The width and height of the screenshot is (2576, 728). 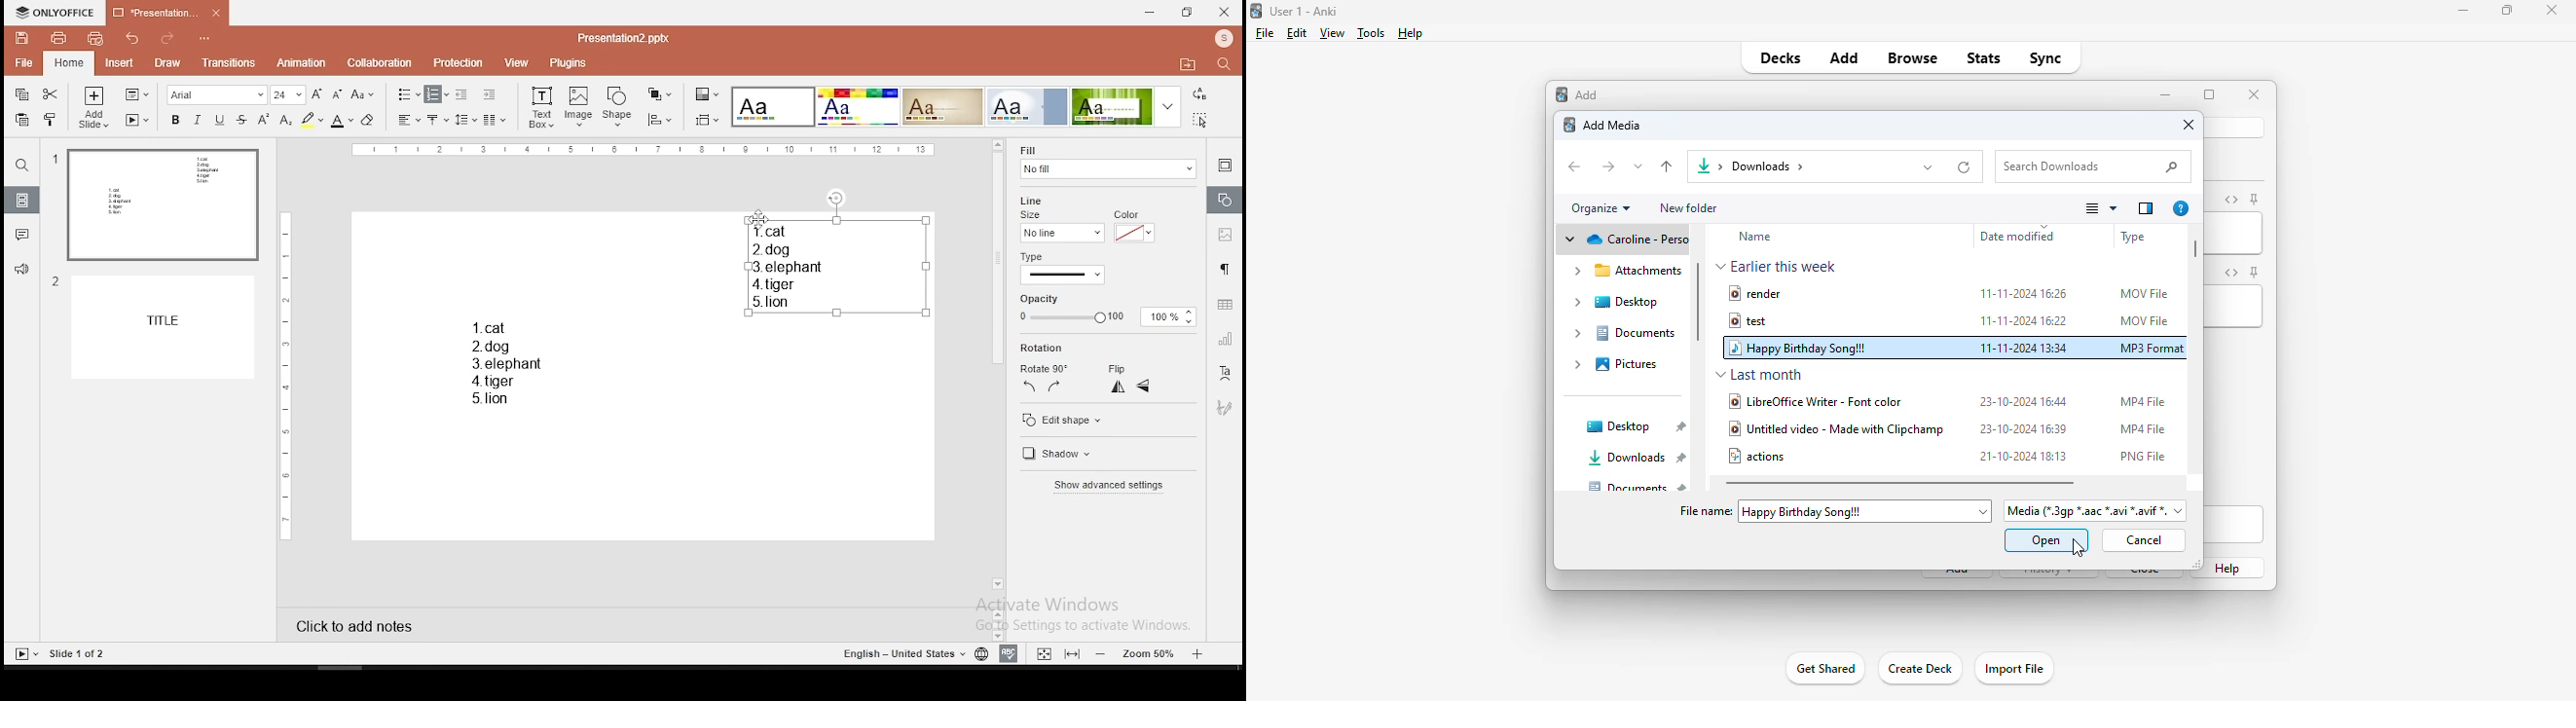 What do you see at coordinates (1562, 95) in the screenshot?
I see `add` at bounding box center [1562, 95].